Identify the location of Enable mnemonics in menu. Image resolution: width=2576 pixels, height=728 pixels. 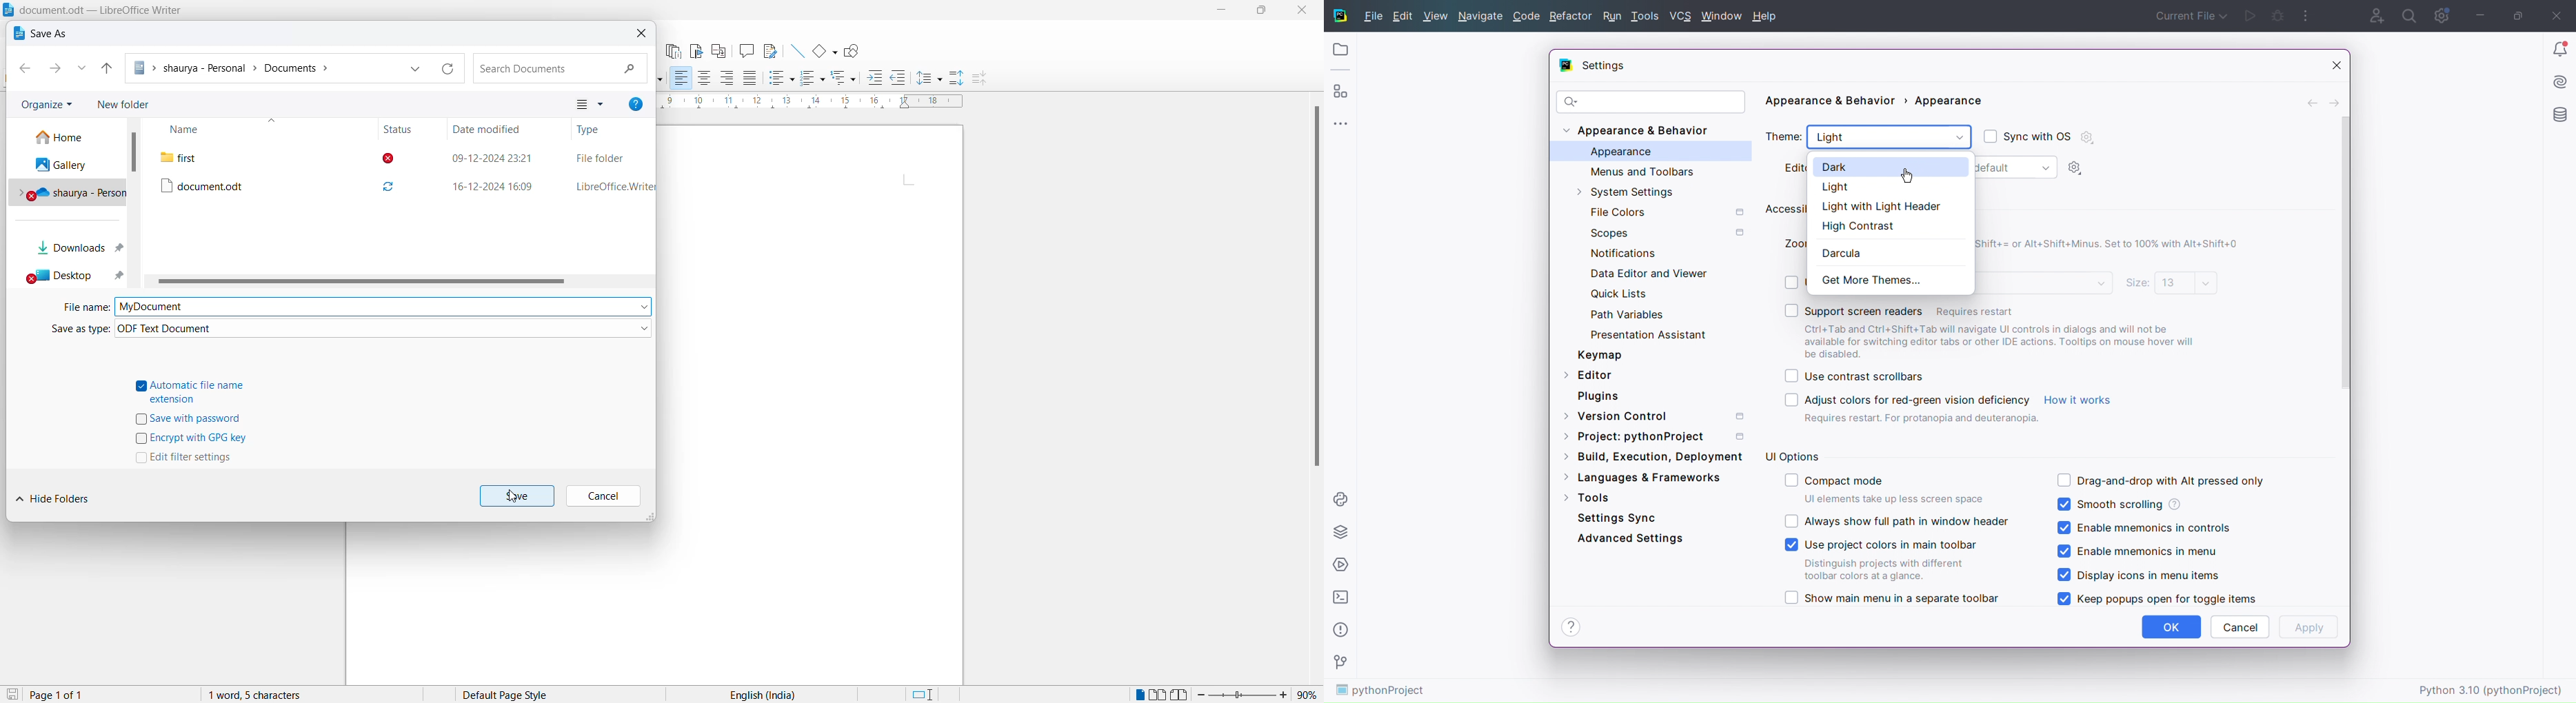
(2142, 552).